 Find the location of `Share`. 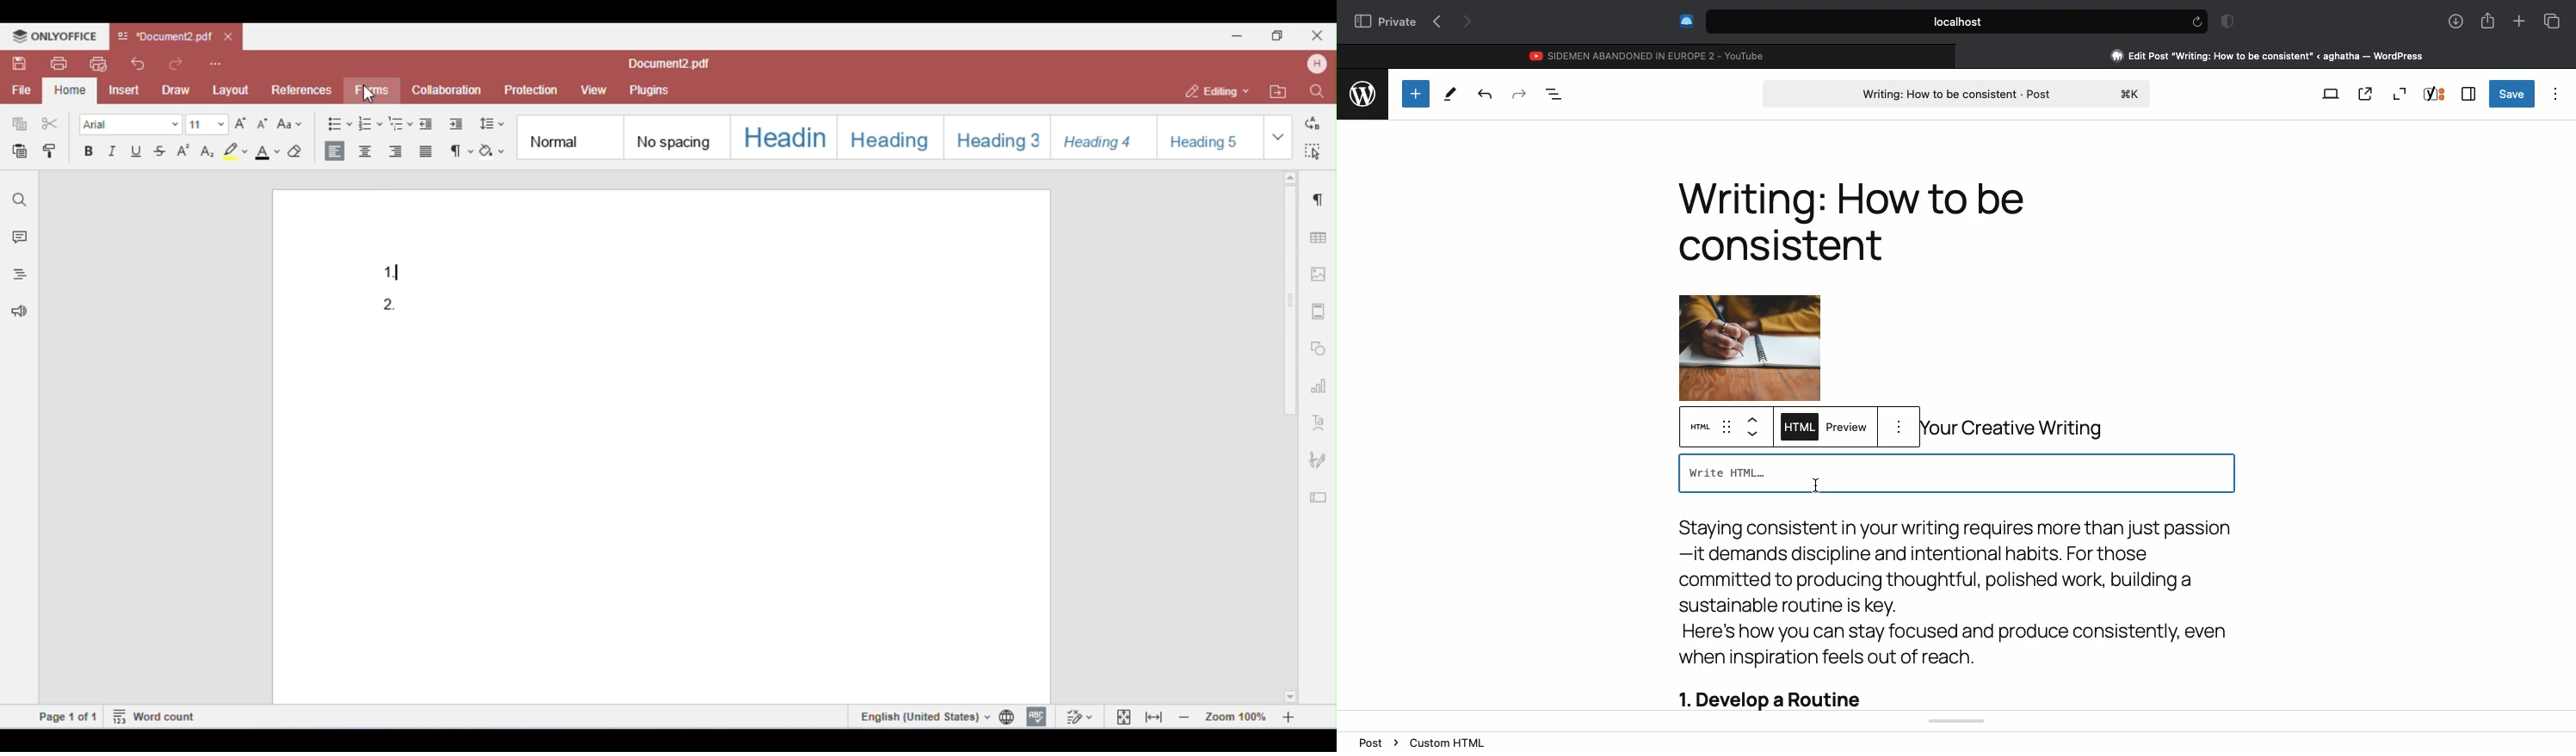

Share is located at coordinates (2487, 19).